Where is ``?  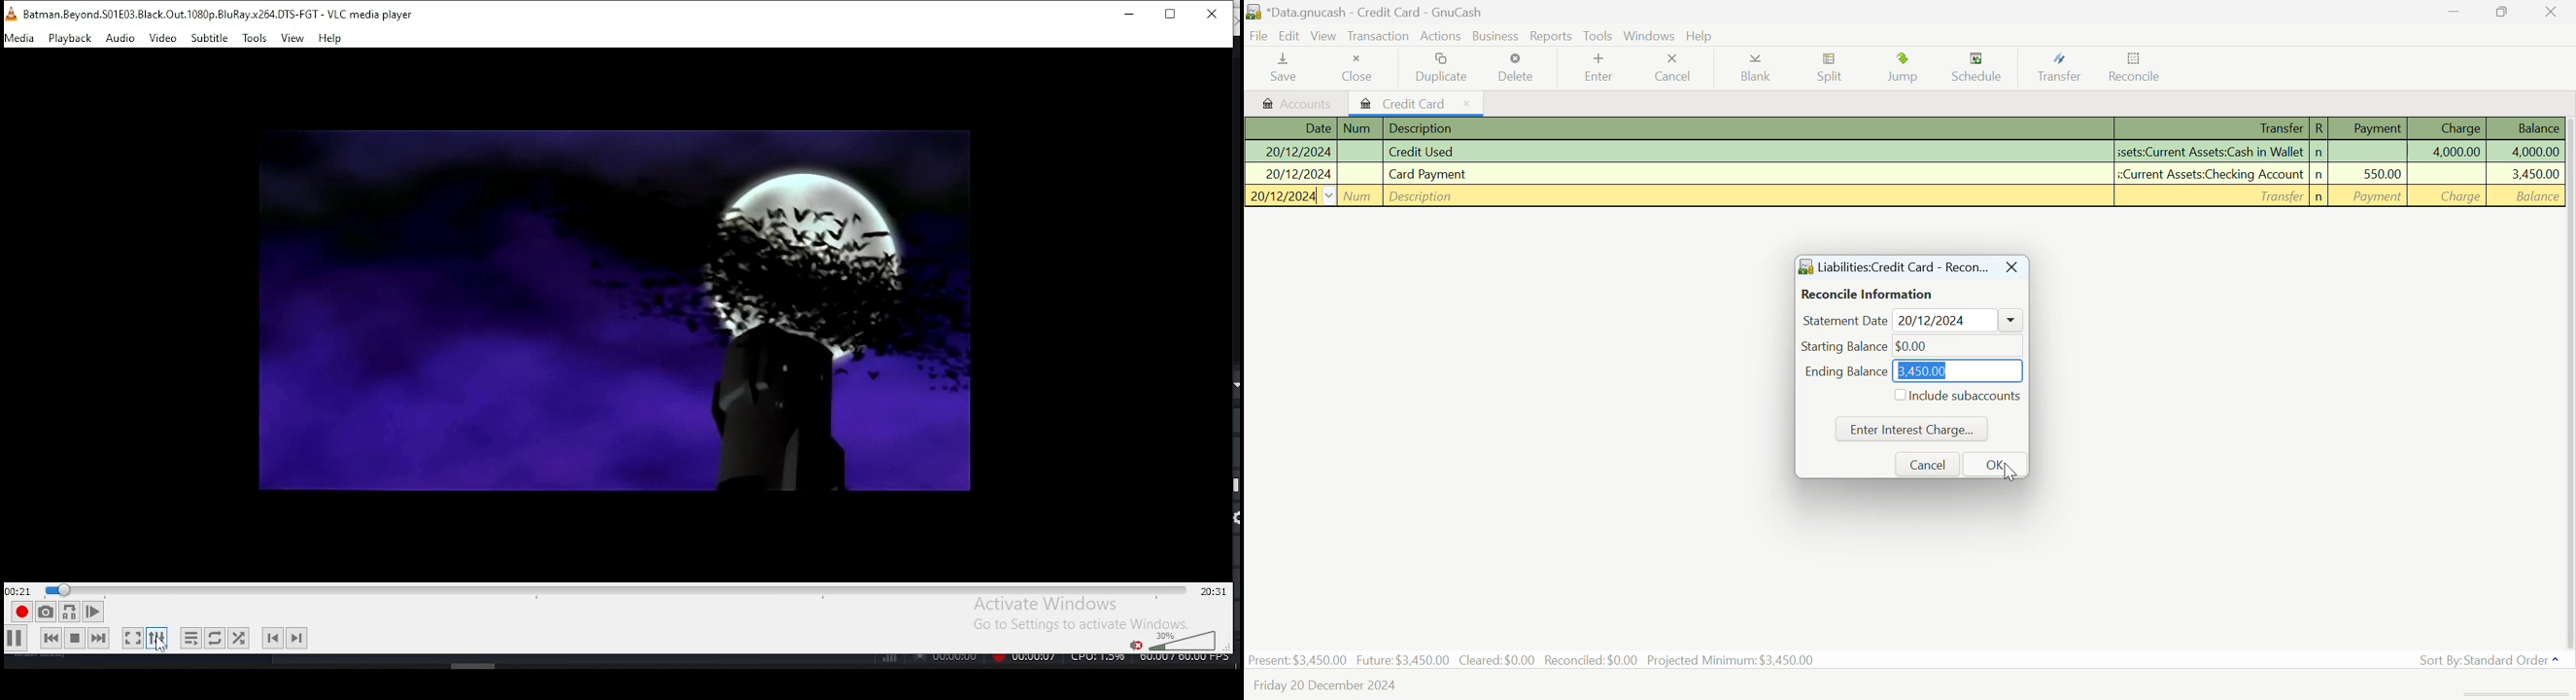
 is located at coordinates (613, 315).